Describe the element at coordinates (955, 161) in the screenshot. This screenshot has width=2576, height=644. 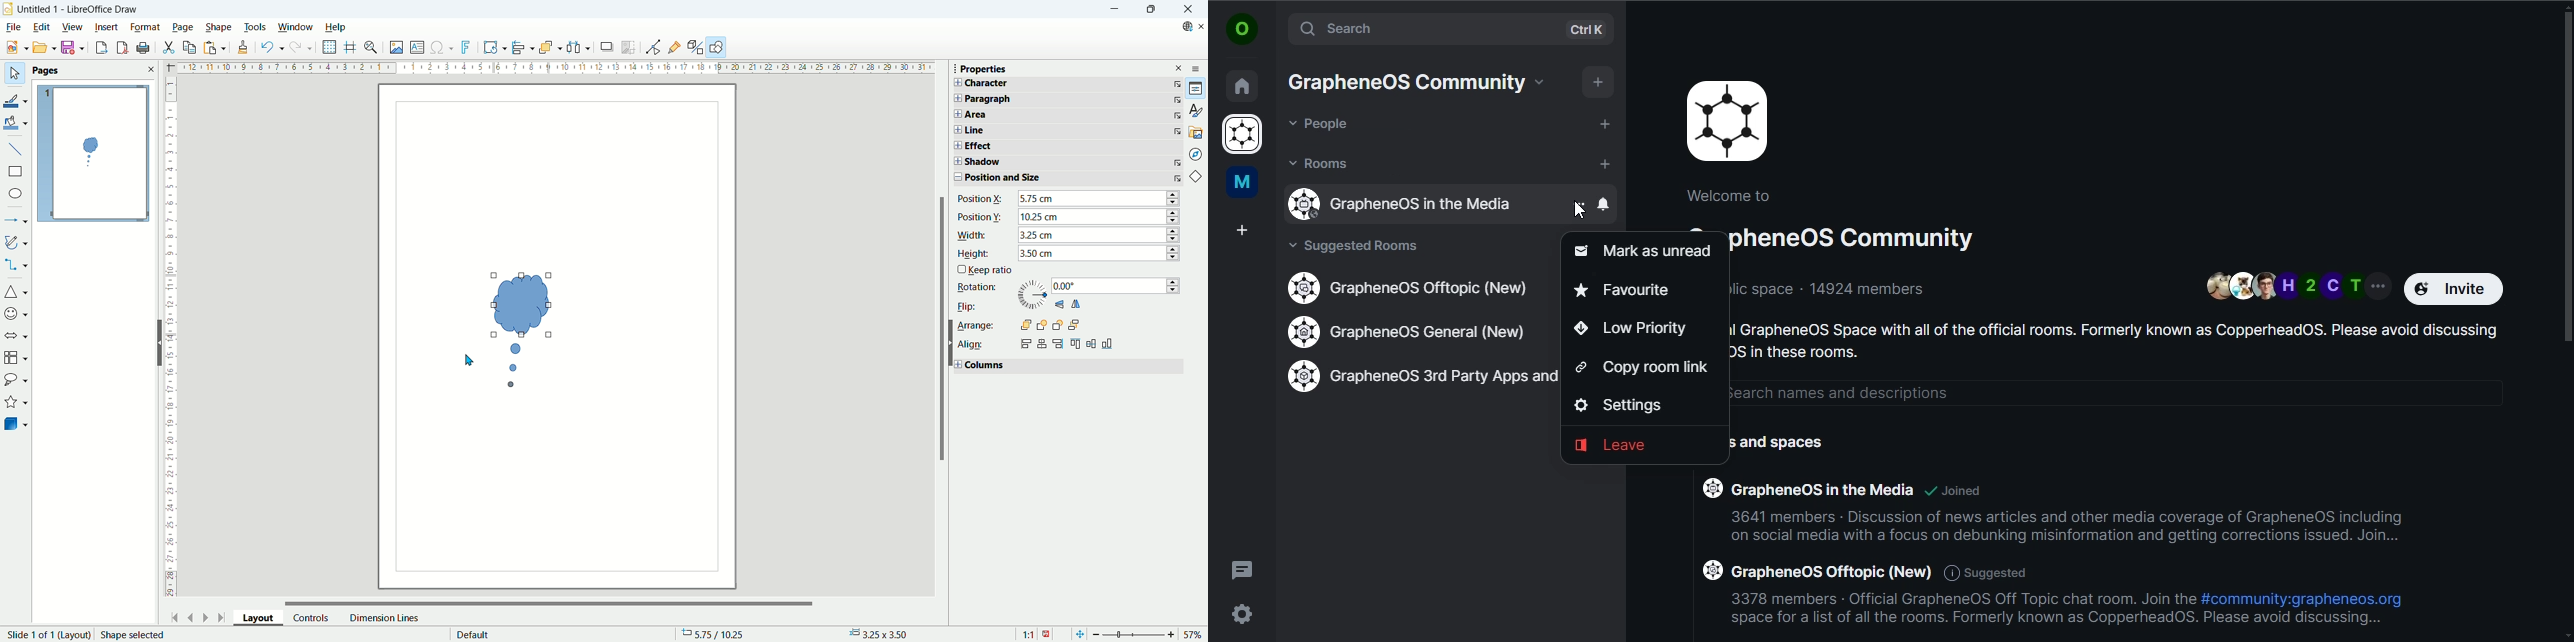
I see `Expand` at that location.